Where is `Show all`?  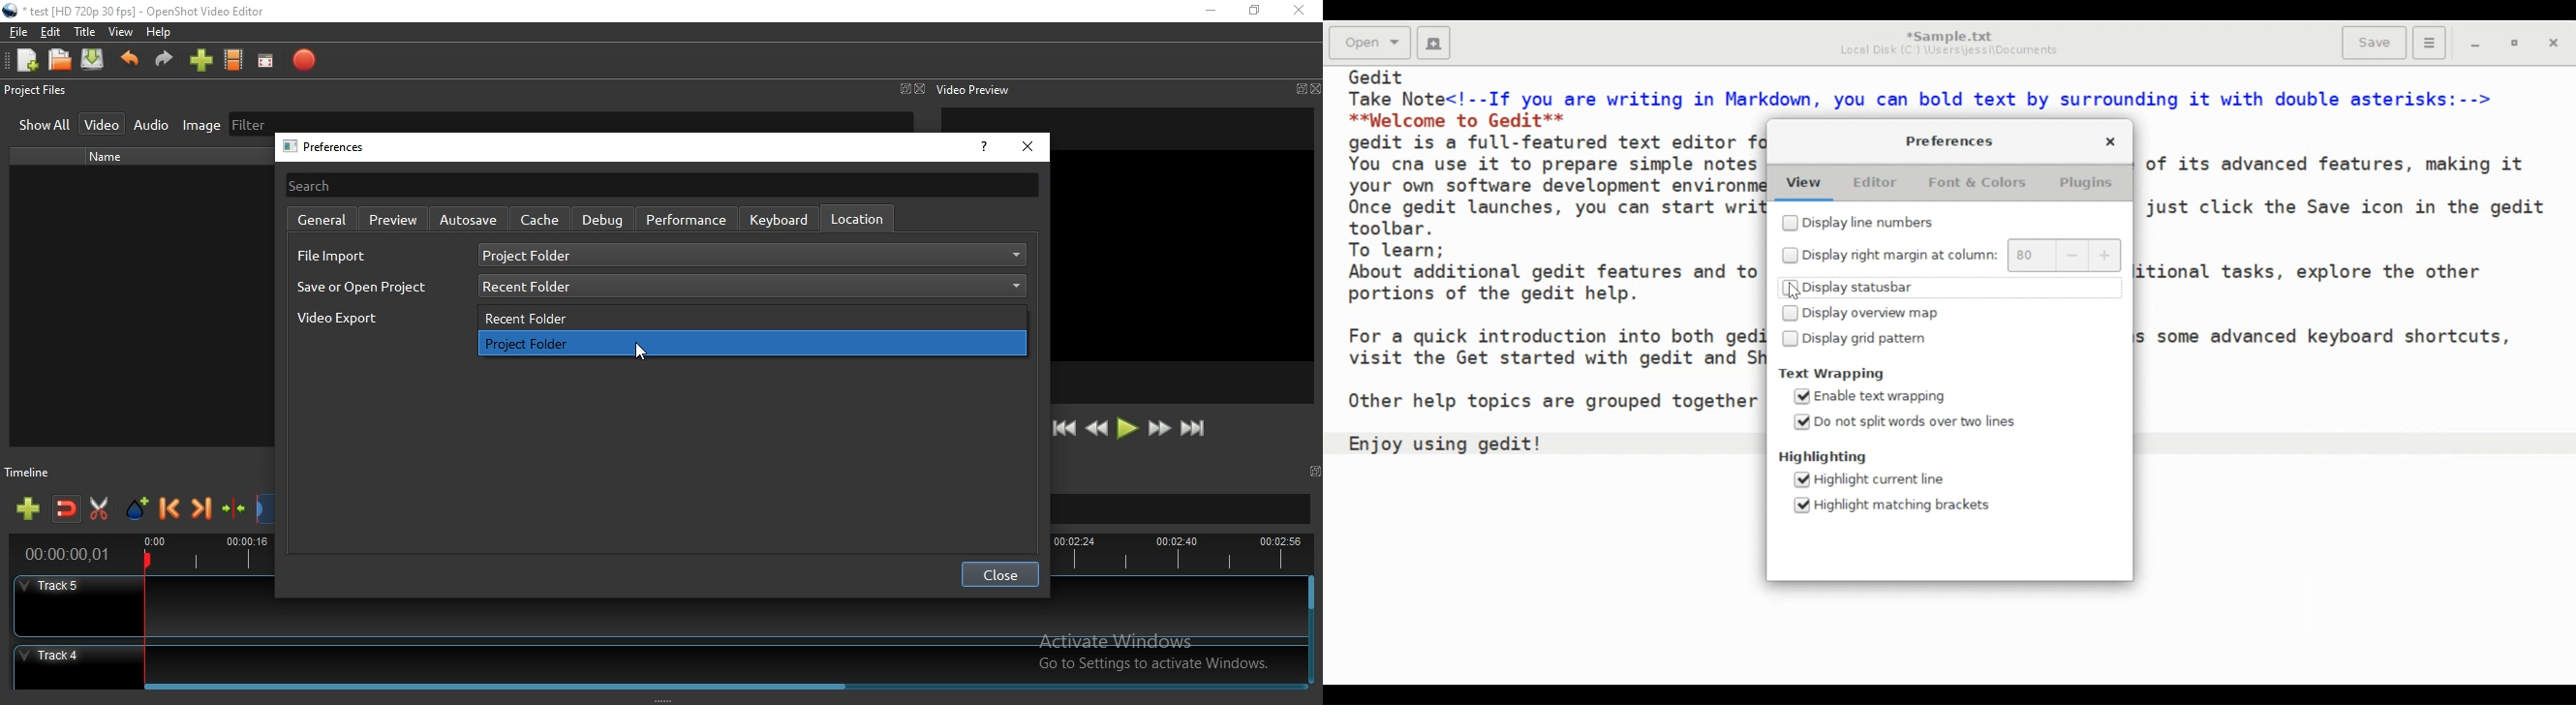 Show all is located at coordinates (45, 127).